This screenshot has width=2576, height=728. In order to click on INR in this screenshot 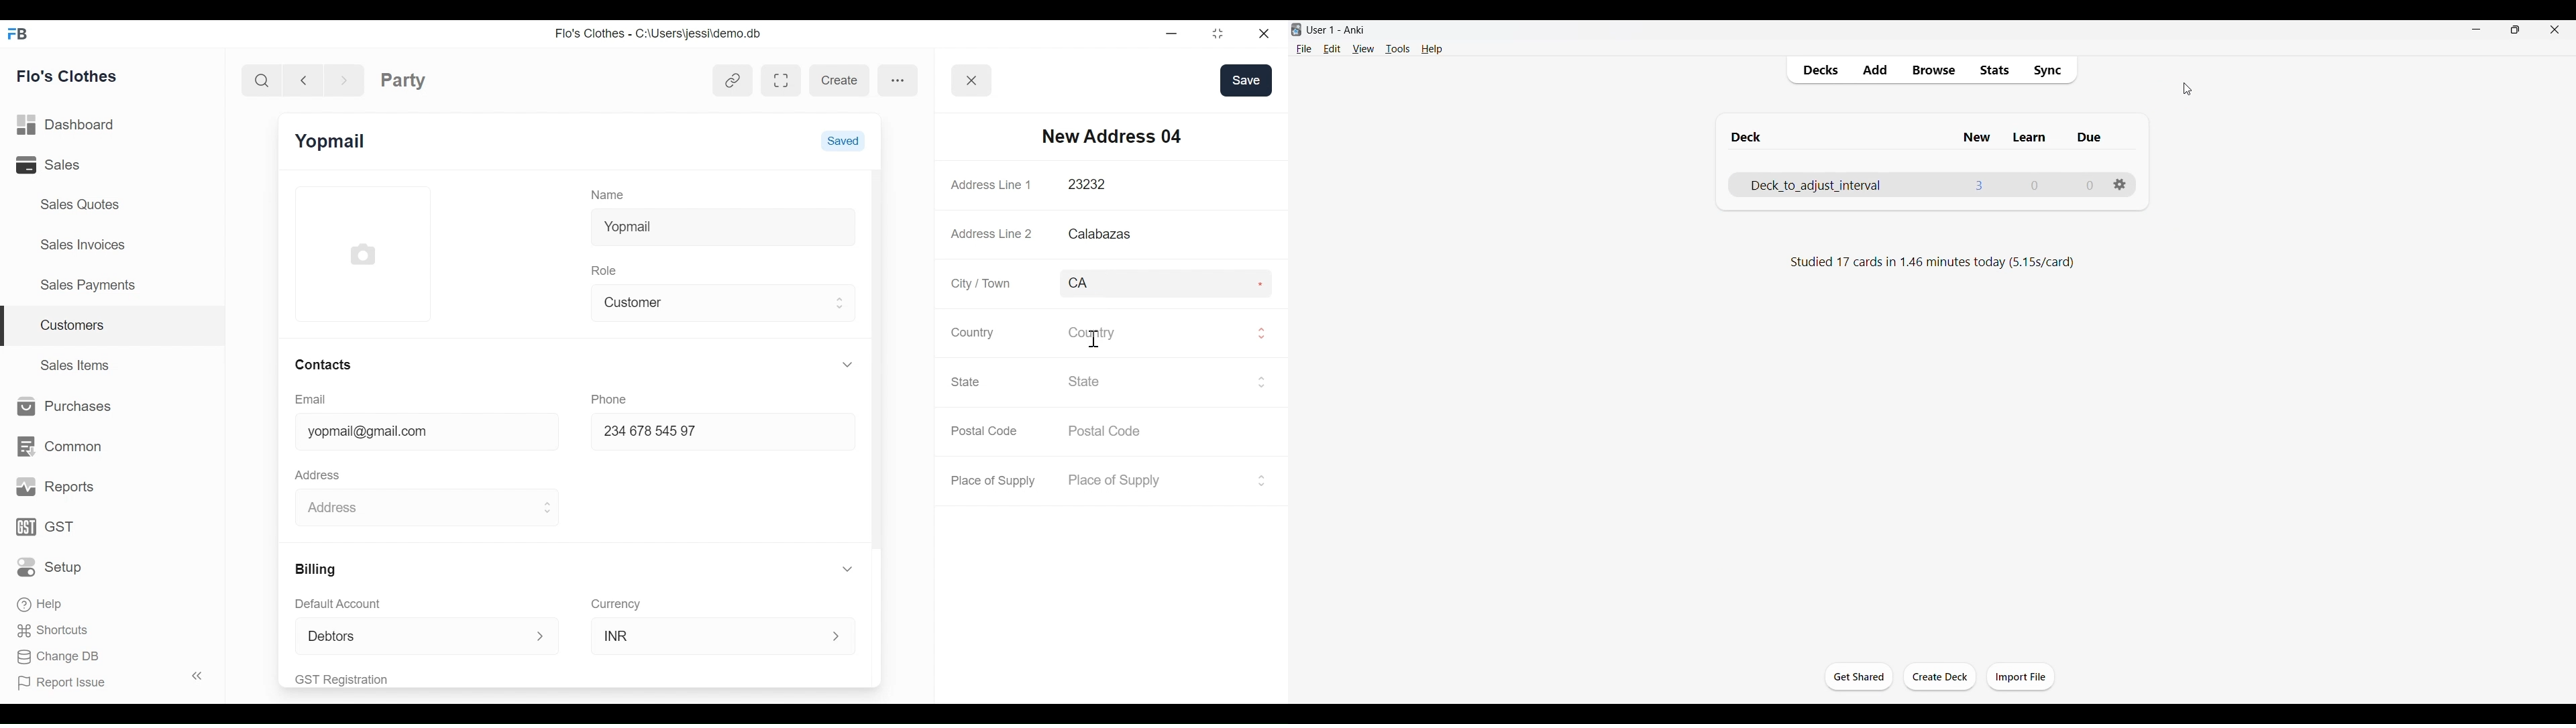, I will do `click(708, 635)`.